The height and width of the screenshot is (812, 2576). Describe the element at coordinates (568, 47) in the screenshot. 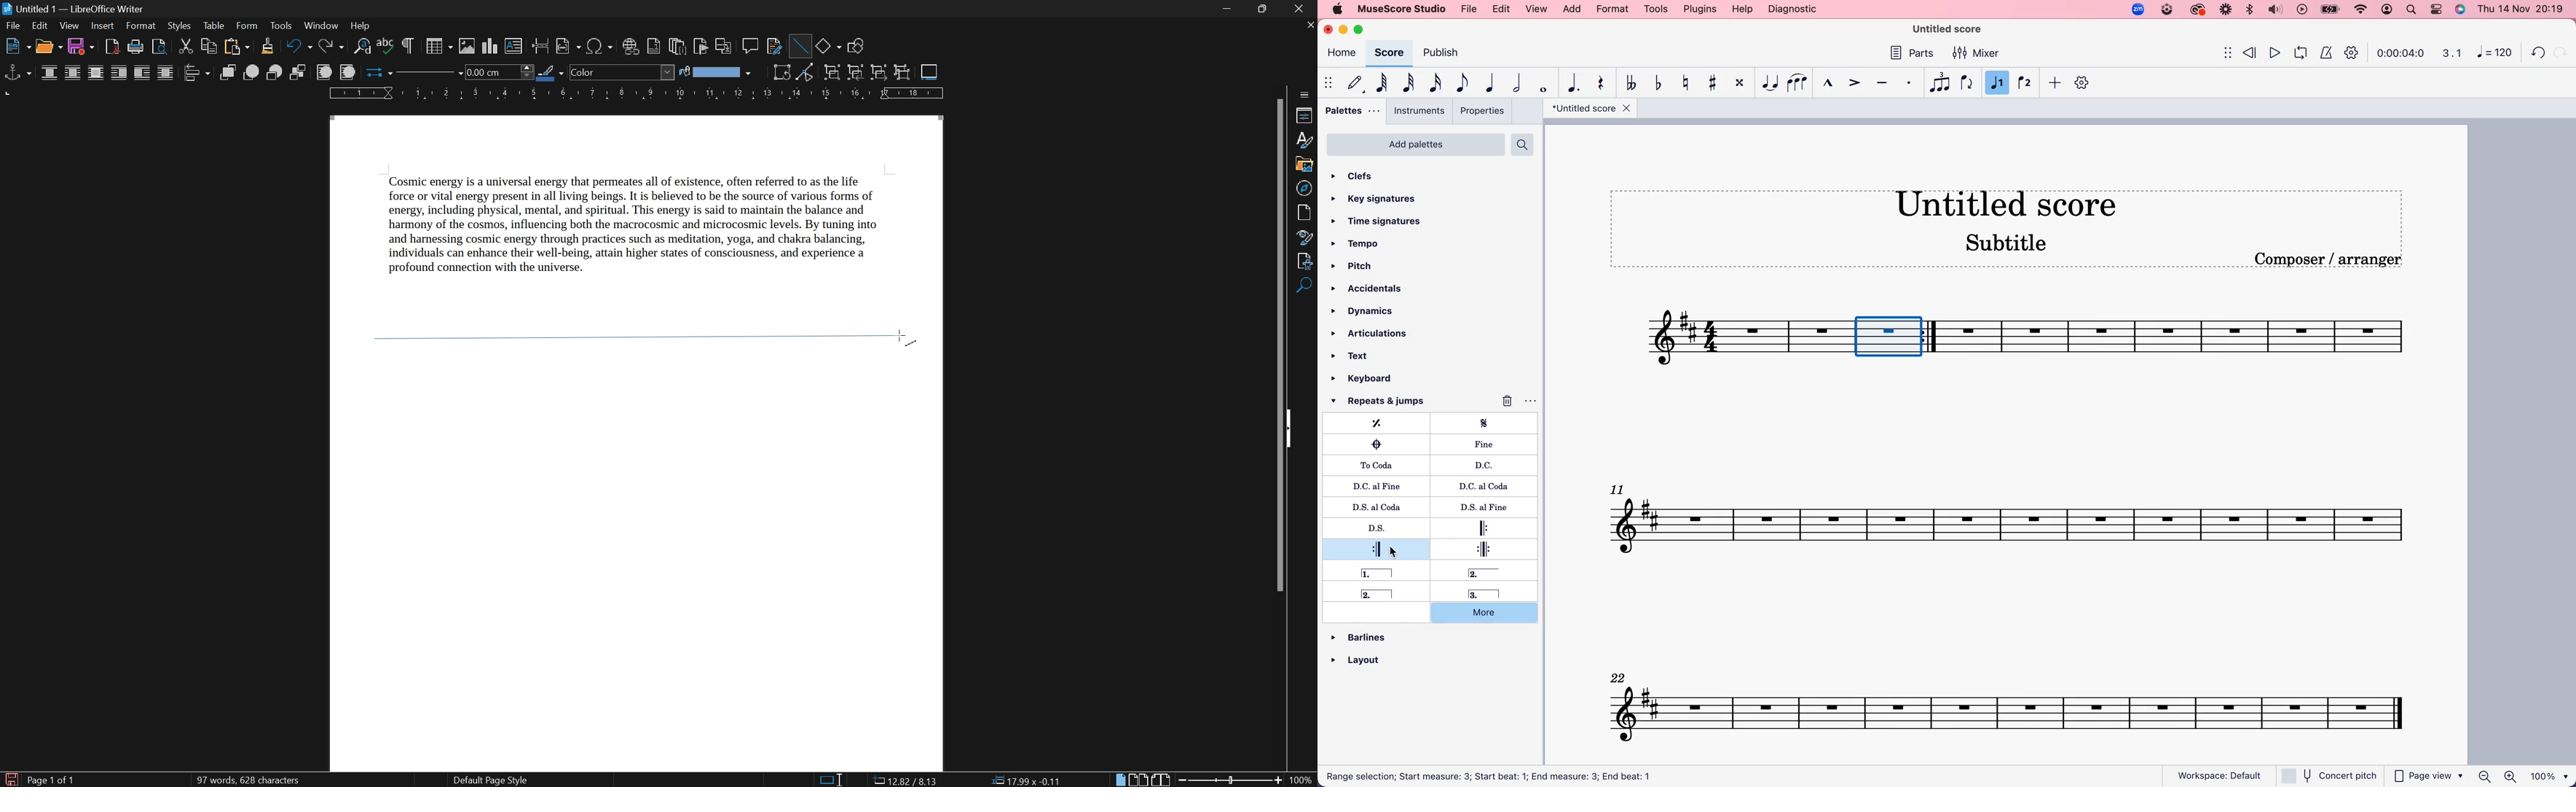

I see `insert field` at that location.